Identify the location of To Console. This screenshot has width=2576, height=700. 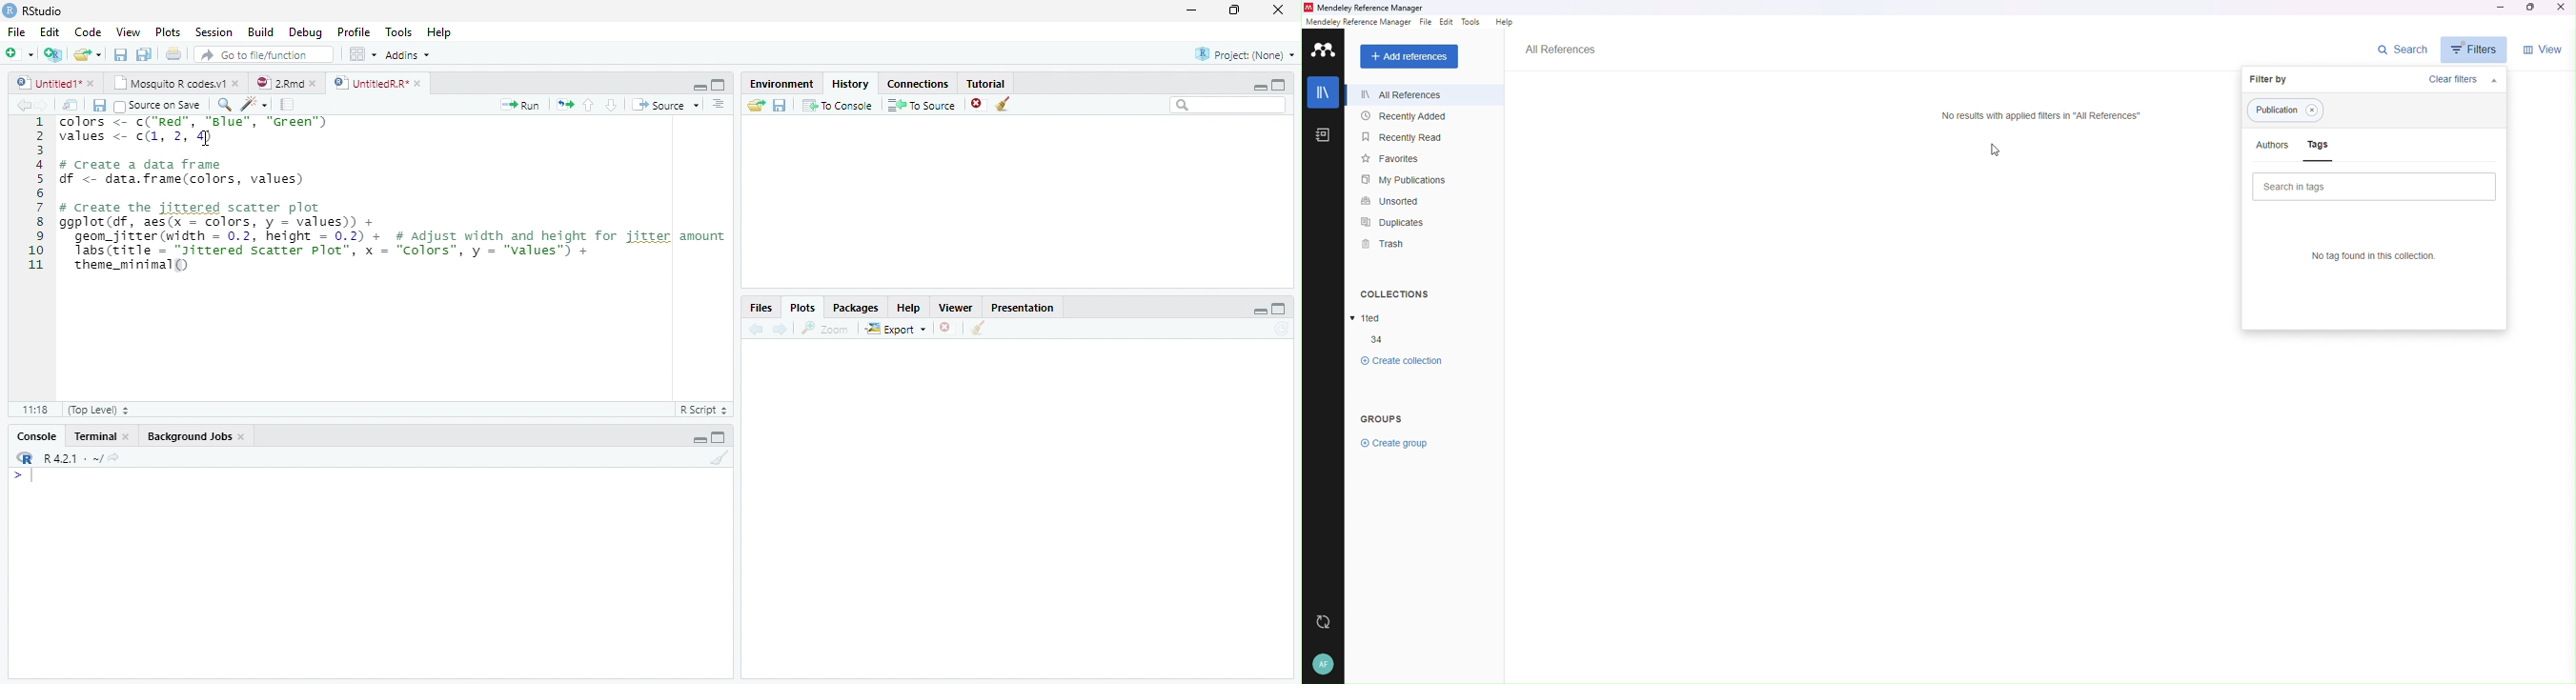
(837, 106).